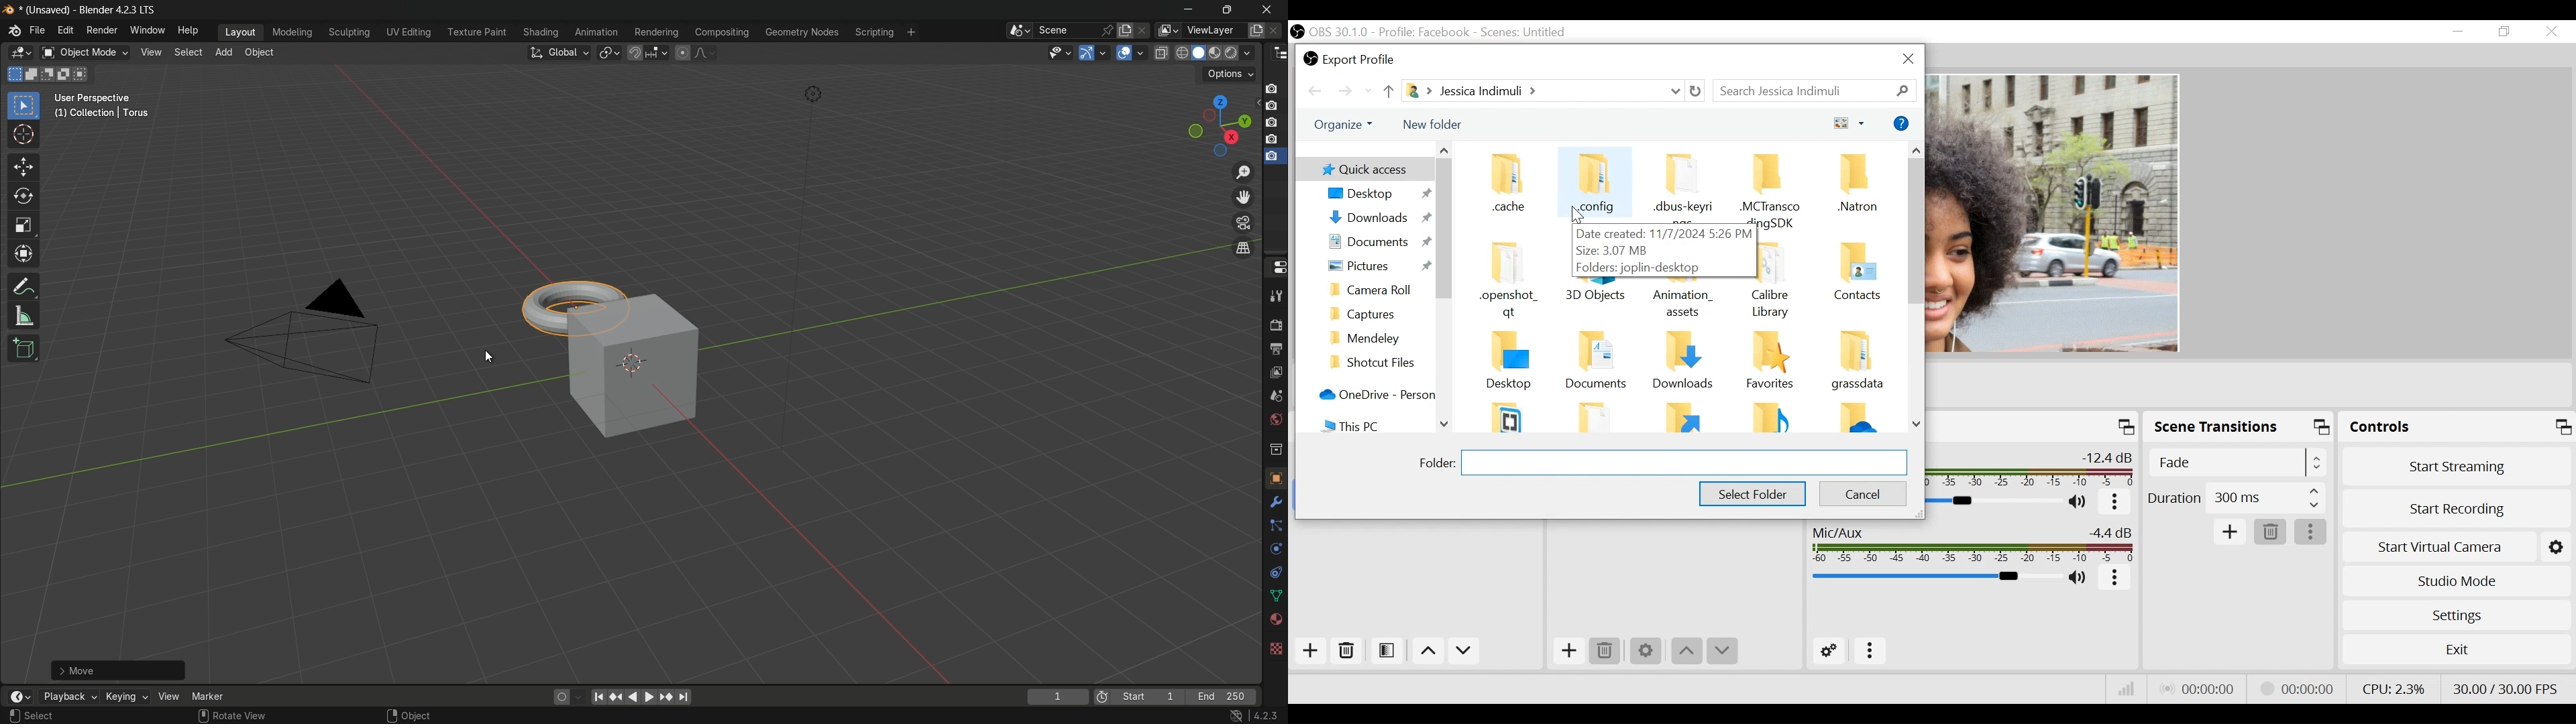 The image size is (2576, 728). What do you see at coordinates (1647, 652) in the screenshot?
I see `Settings` at bounding box center [1647, 652].